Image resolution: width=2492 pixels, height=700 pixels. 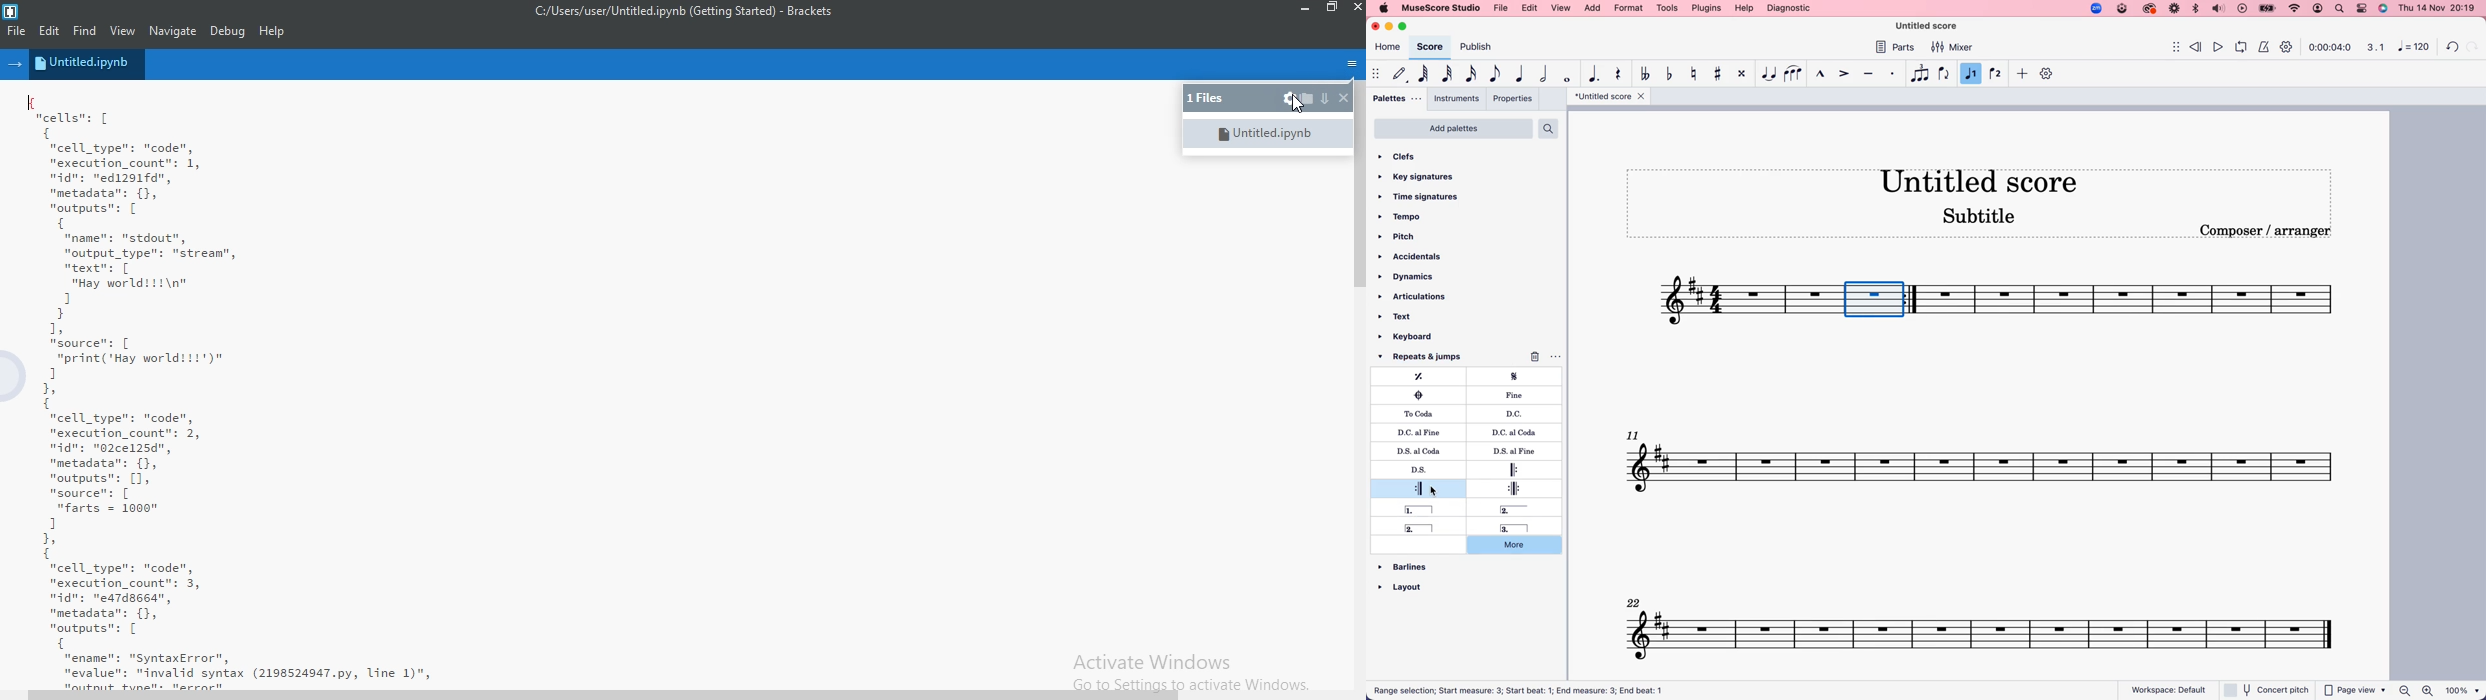 What do you see at coordinates (1743, 301) in the screenshot?
I see `Score` at bounding box center [1743, 301].